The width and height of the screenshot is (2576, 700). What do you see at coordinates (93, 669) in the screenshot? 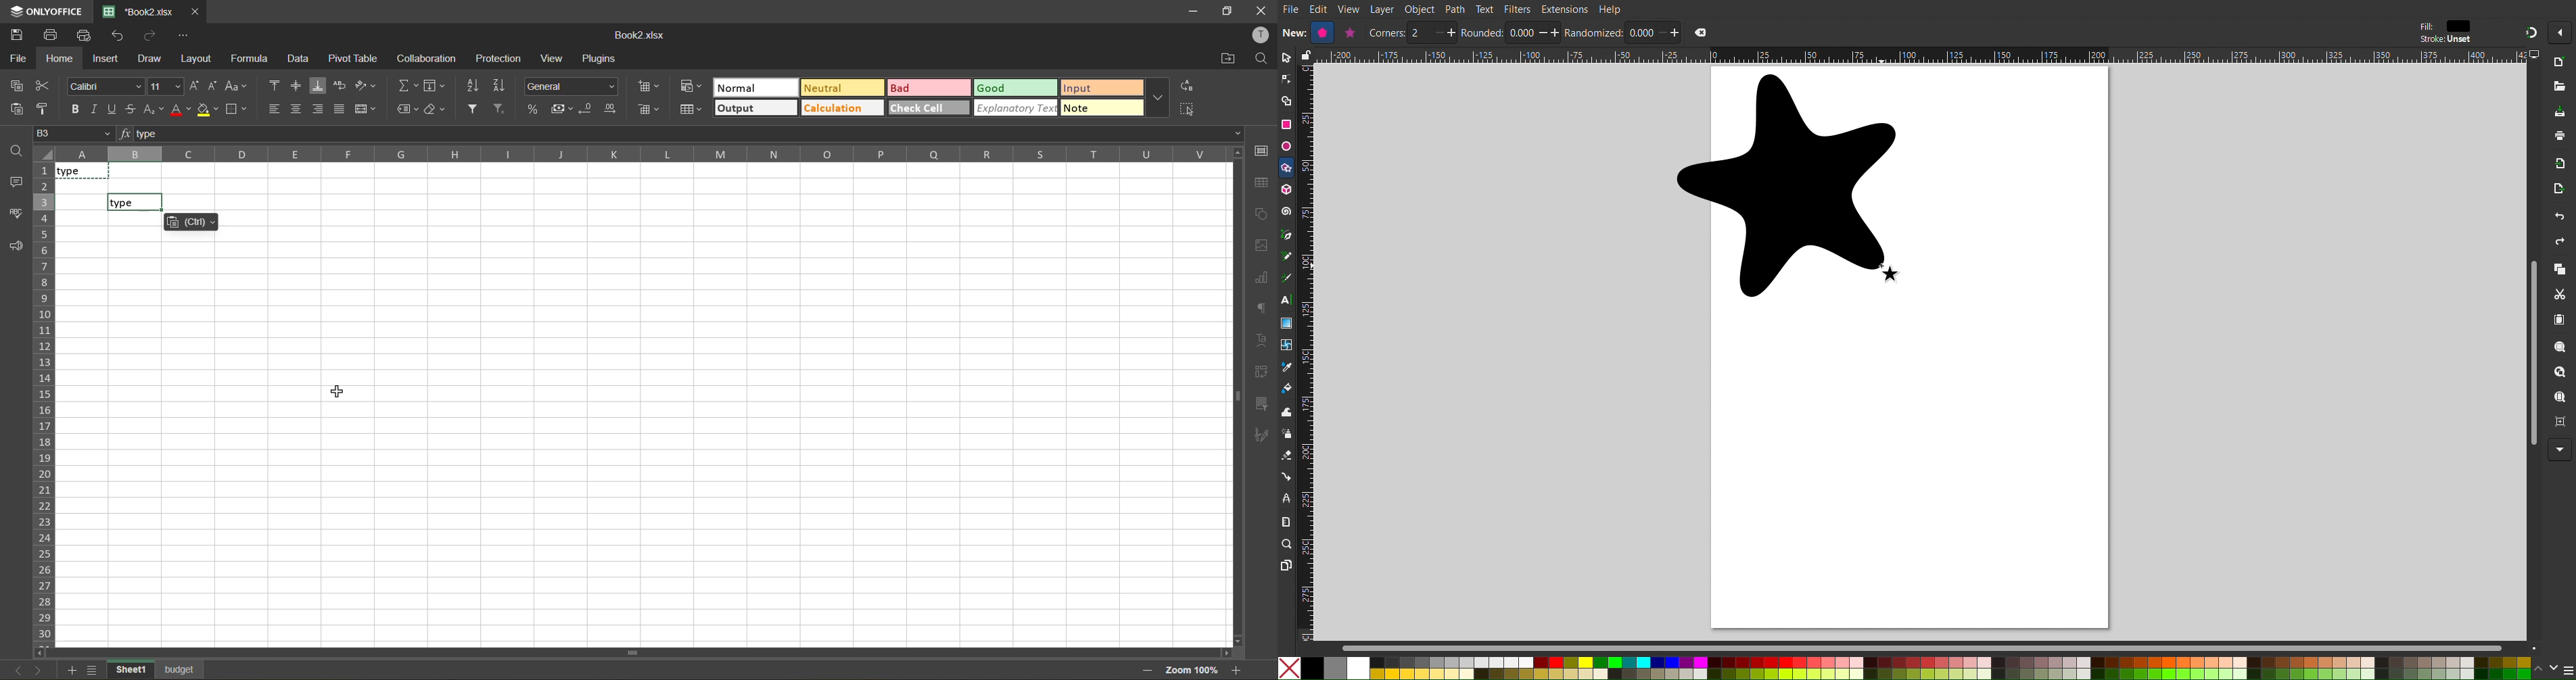
I see `sheet list` at bounding box center [93, 669].